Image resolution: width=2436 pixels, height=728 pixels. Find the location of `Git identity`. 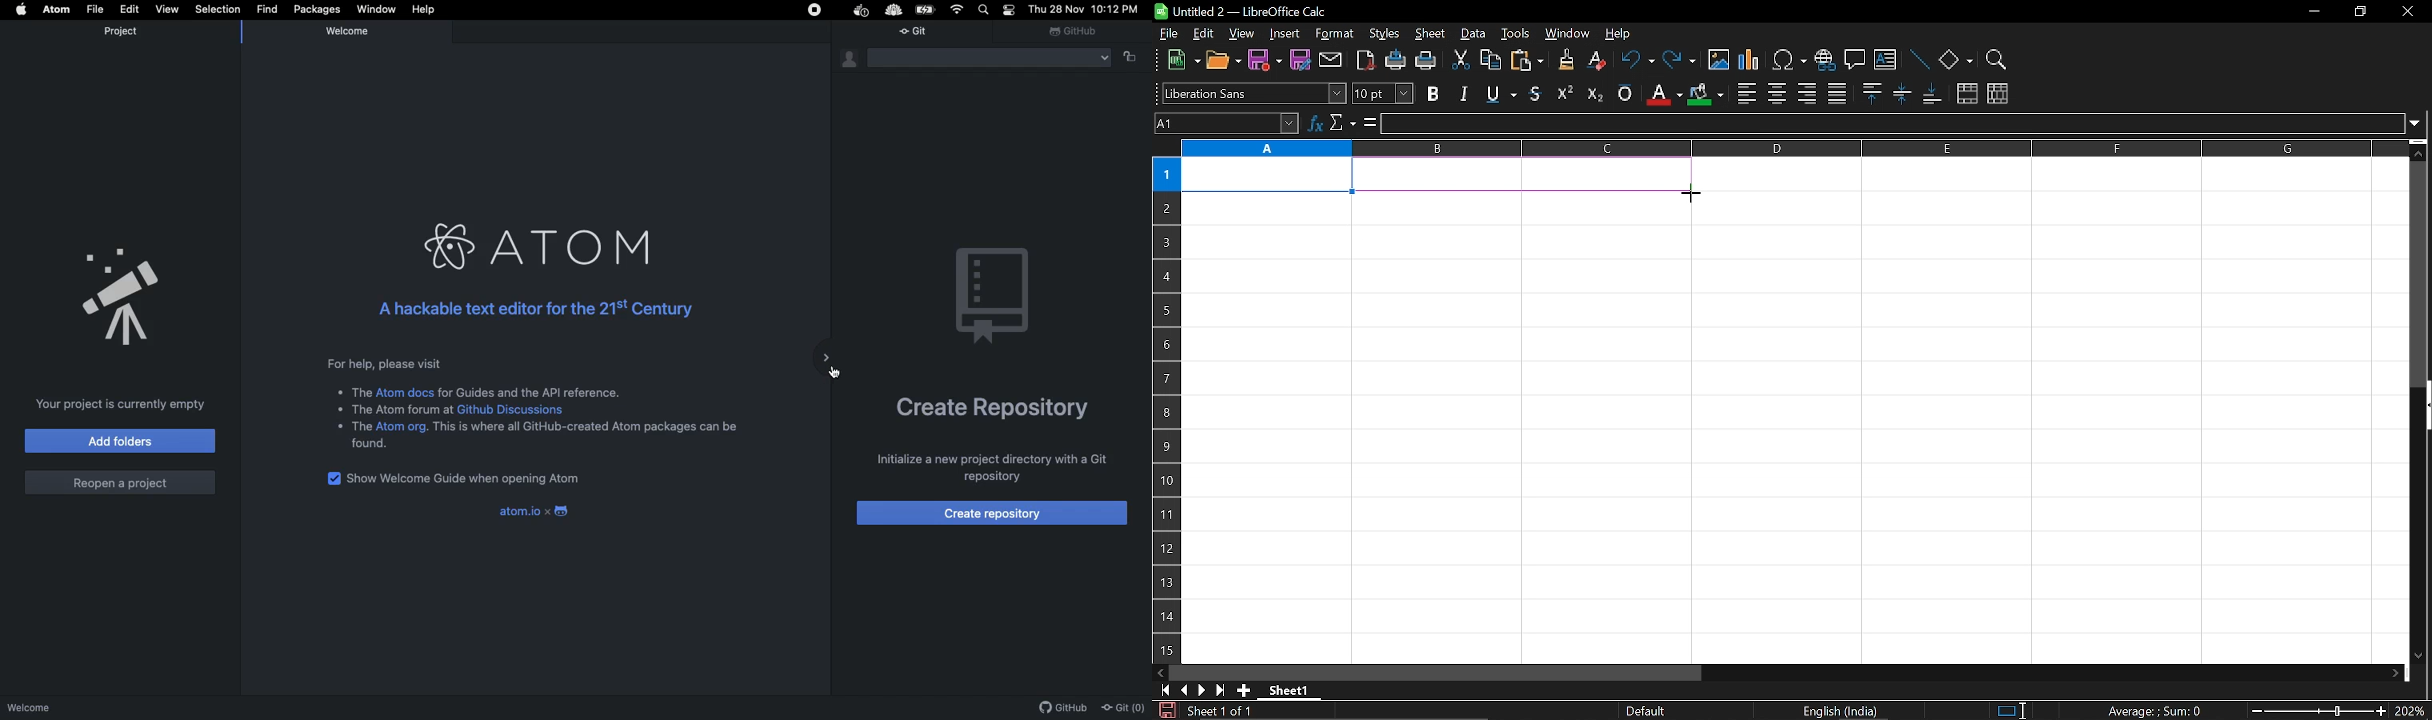

Git identity is located at coordinates (848, 60).